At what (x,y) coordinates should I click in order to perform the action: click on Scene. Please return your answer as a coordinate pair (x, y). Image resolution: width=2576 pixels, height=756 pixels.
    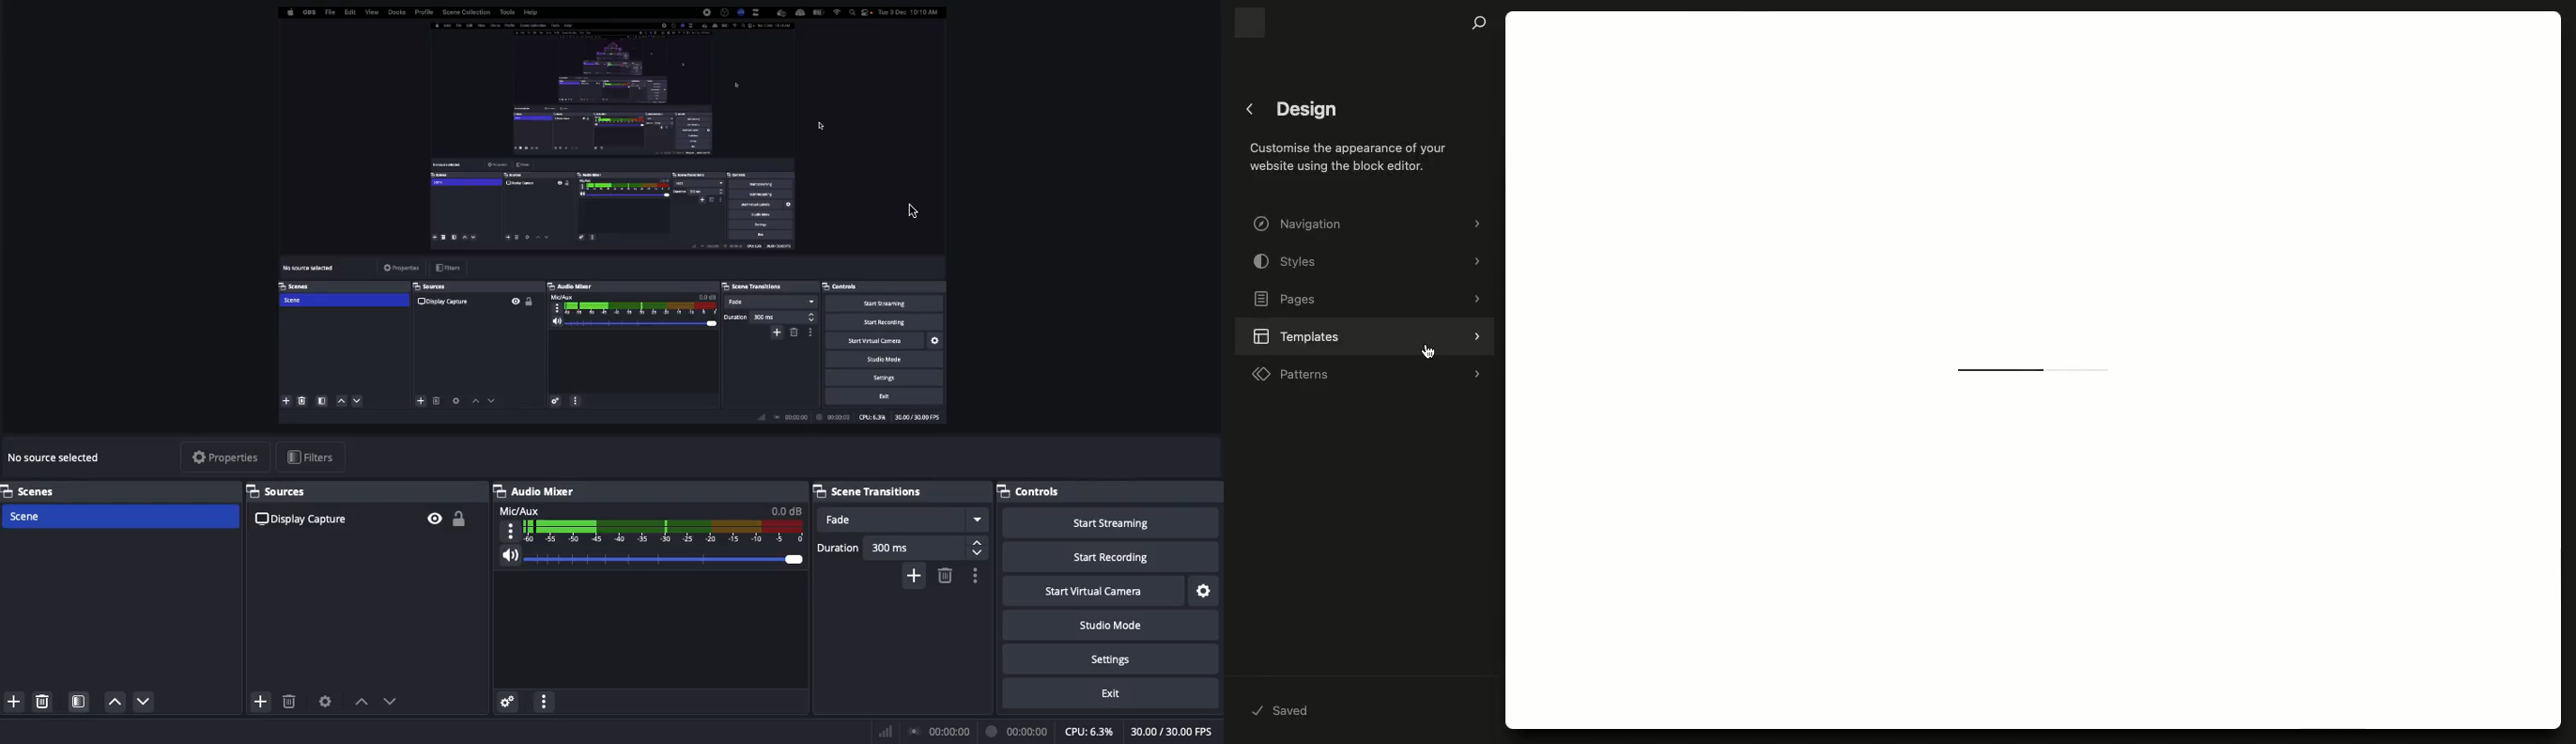
    Looking at the image, I should click on (118, 518).